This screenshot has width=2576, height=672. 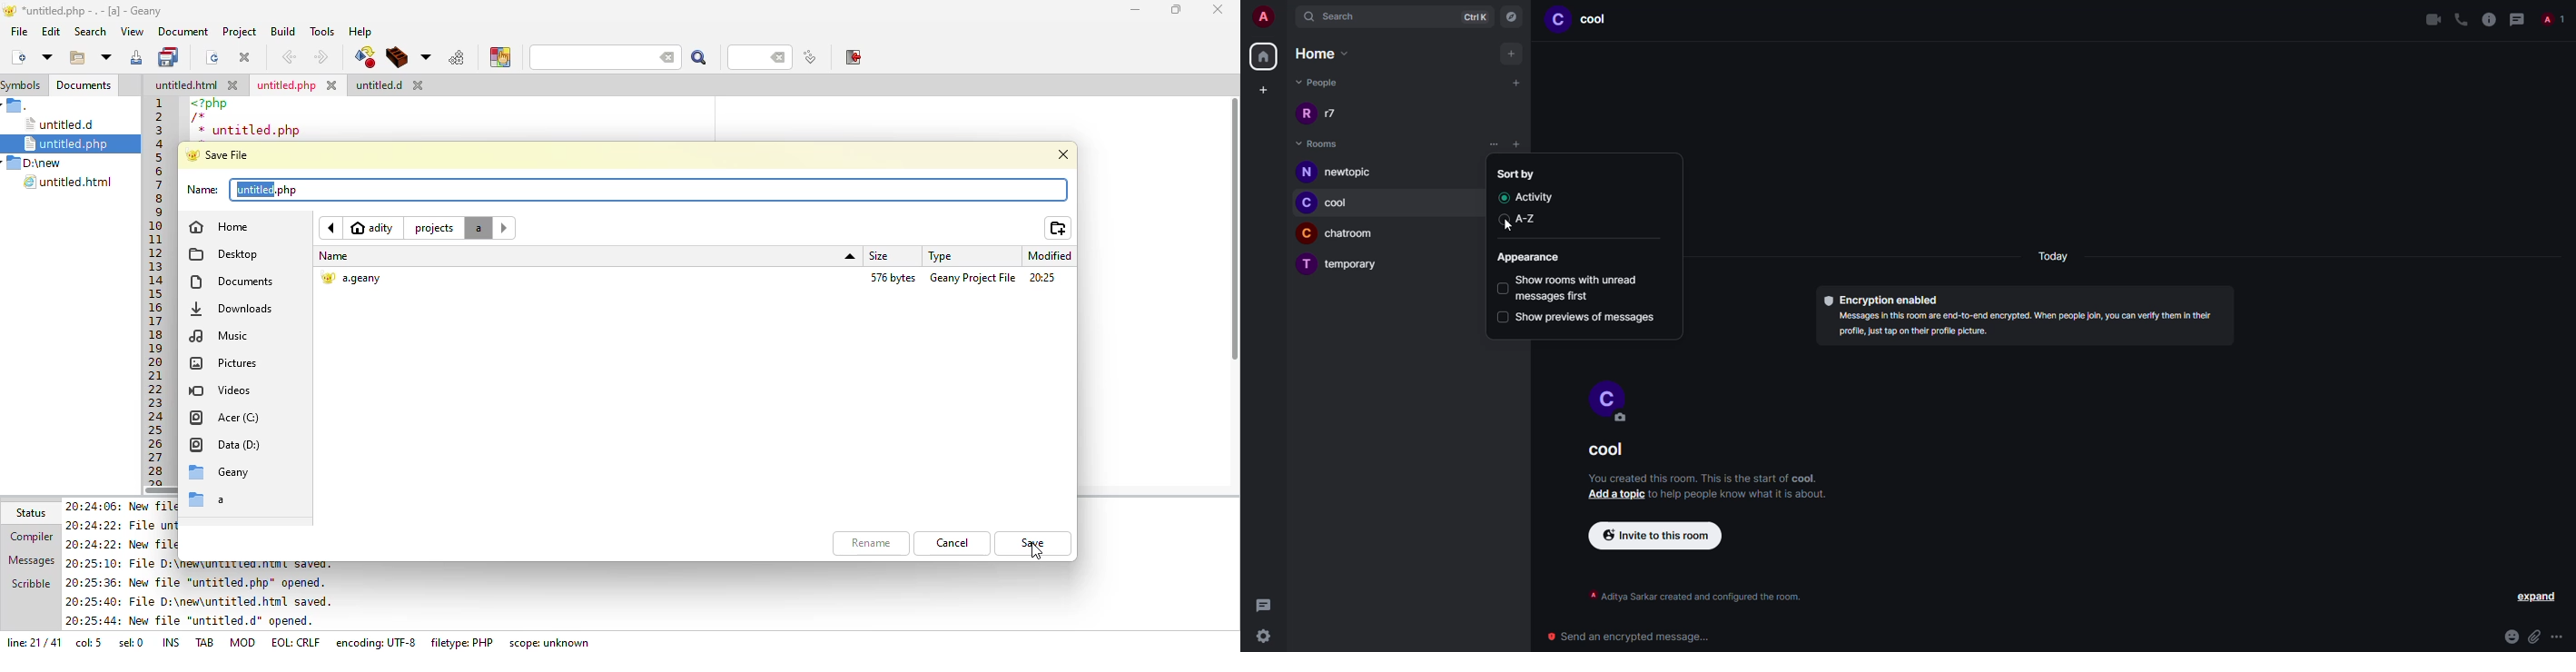 What do you see at coordinates (1316, 82) in the screenshot?
I see `people` at bounding box center [1316, 82].